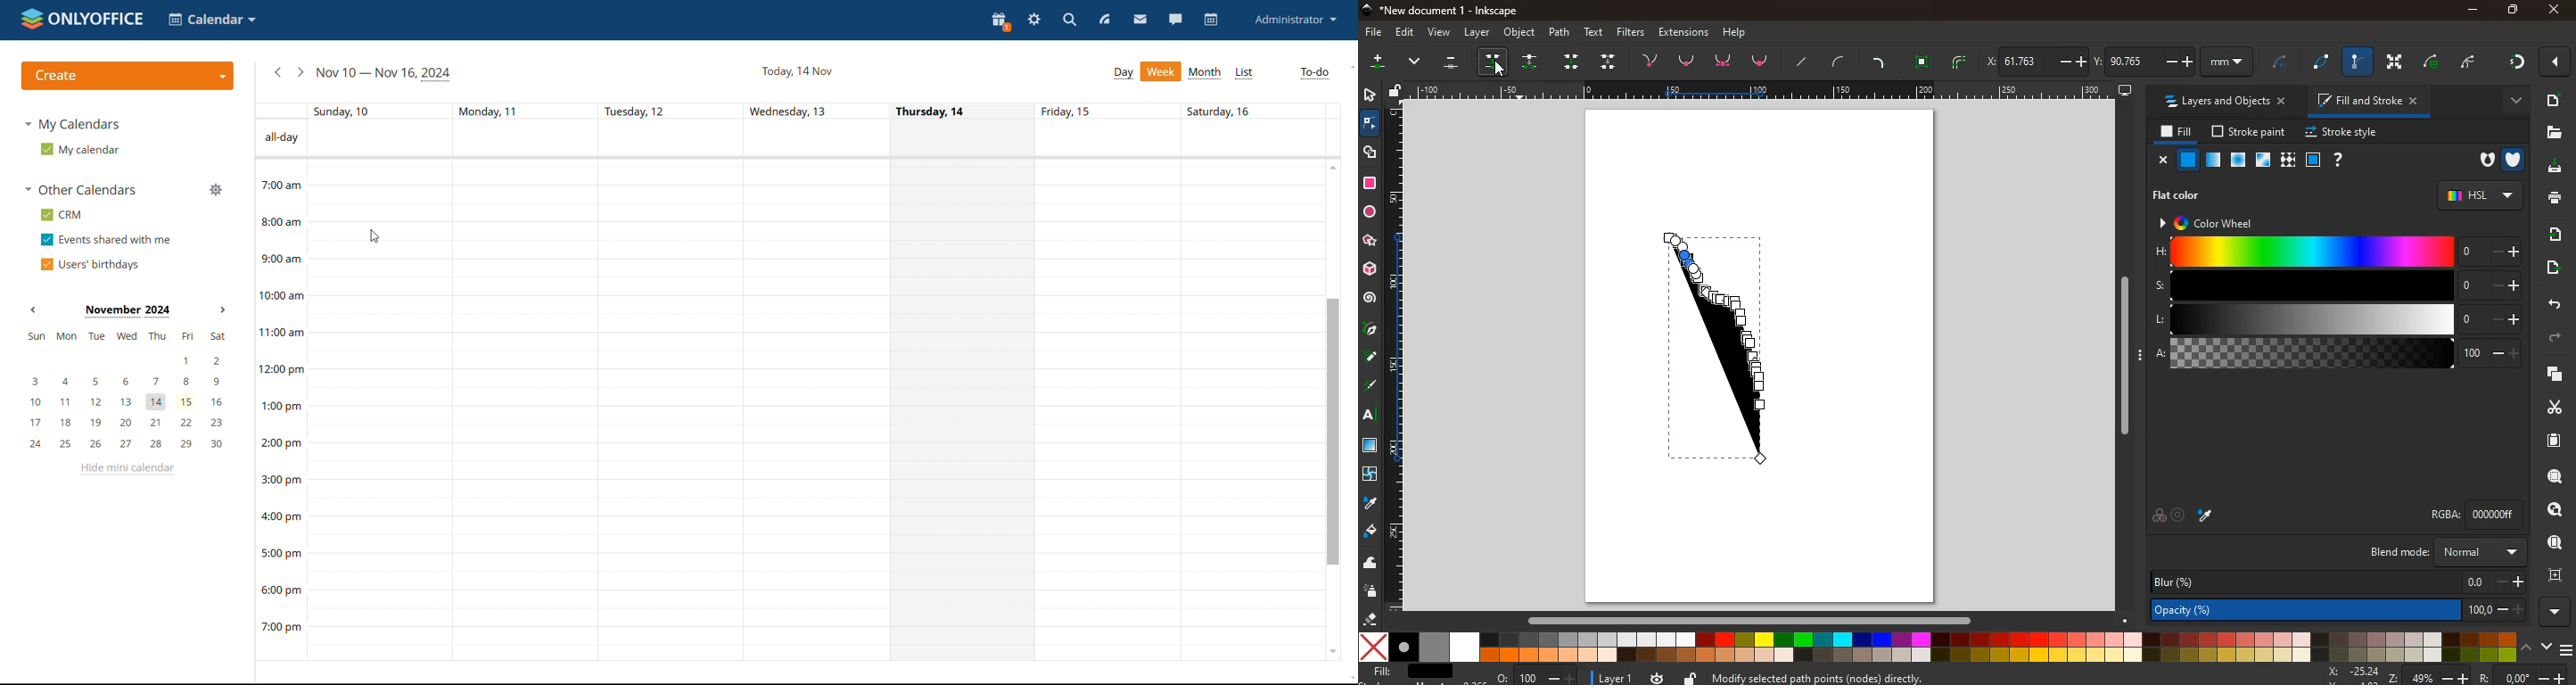  Describe the element at coordinates (1141, 20) in the screenshot. I see `mail` at that location.